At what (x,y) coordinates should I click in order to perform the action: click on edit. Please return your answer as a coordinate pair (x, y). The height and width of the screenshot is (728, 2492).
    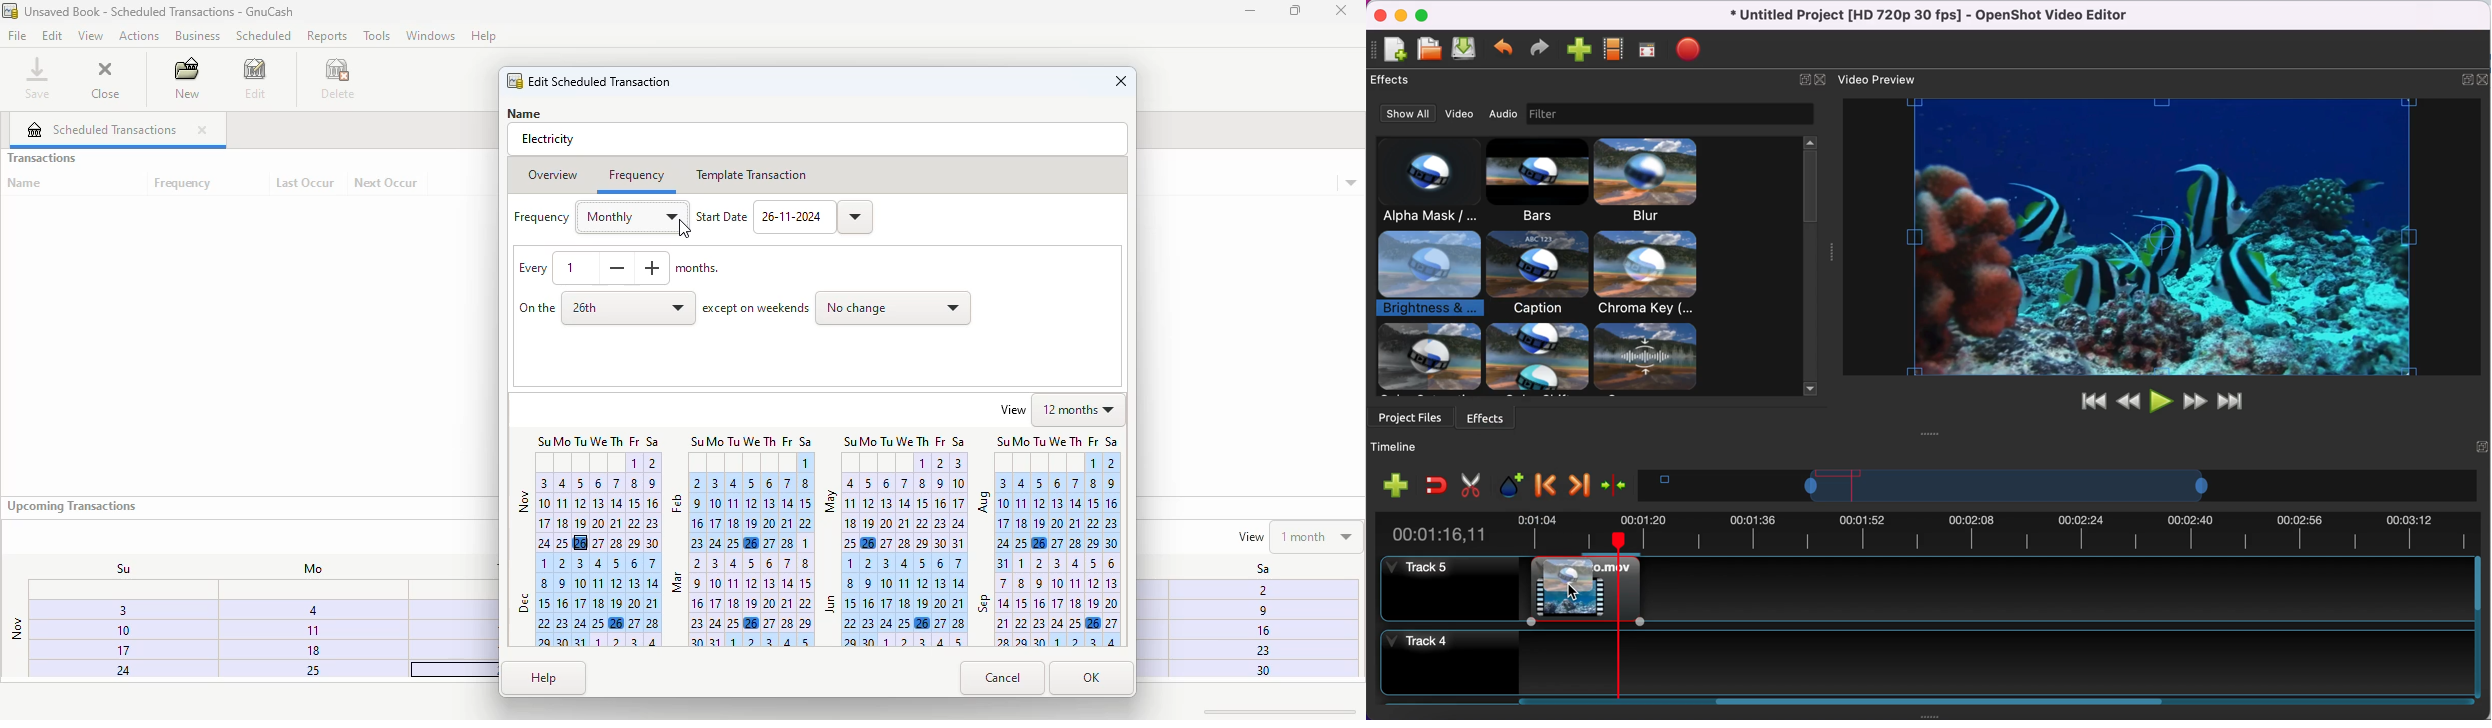
    Looking at the image, I should click on (256, 78).